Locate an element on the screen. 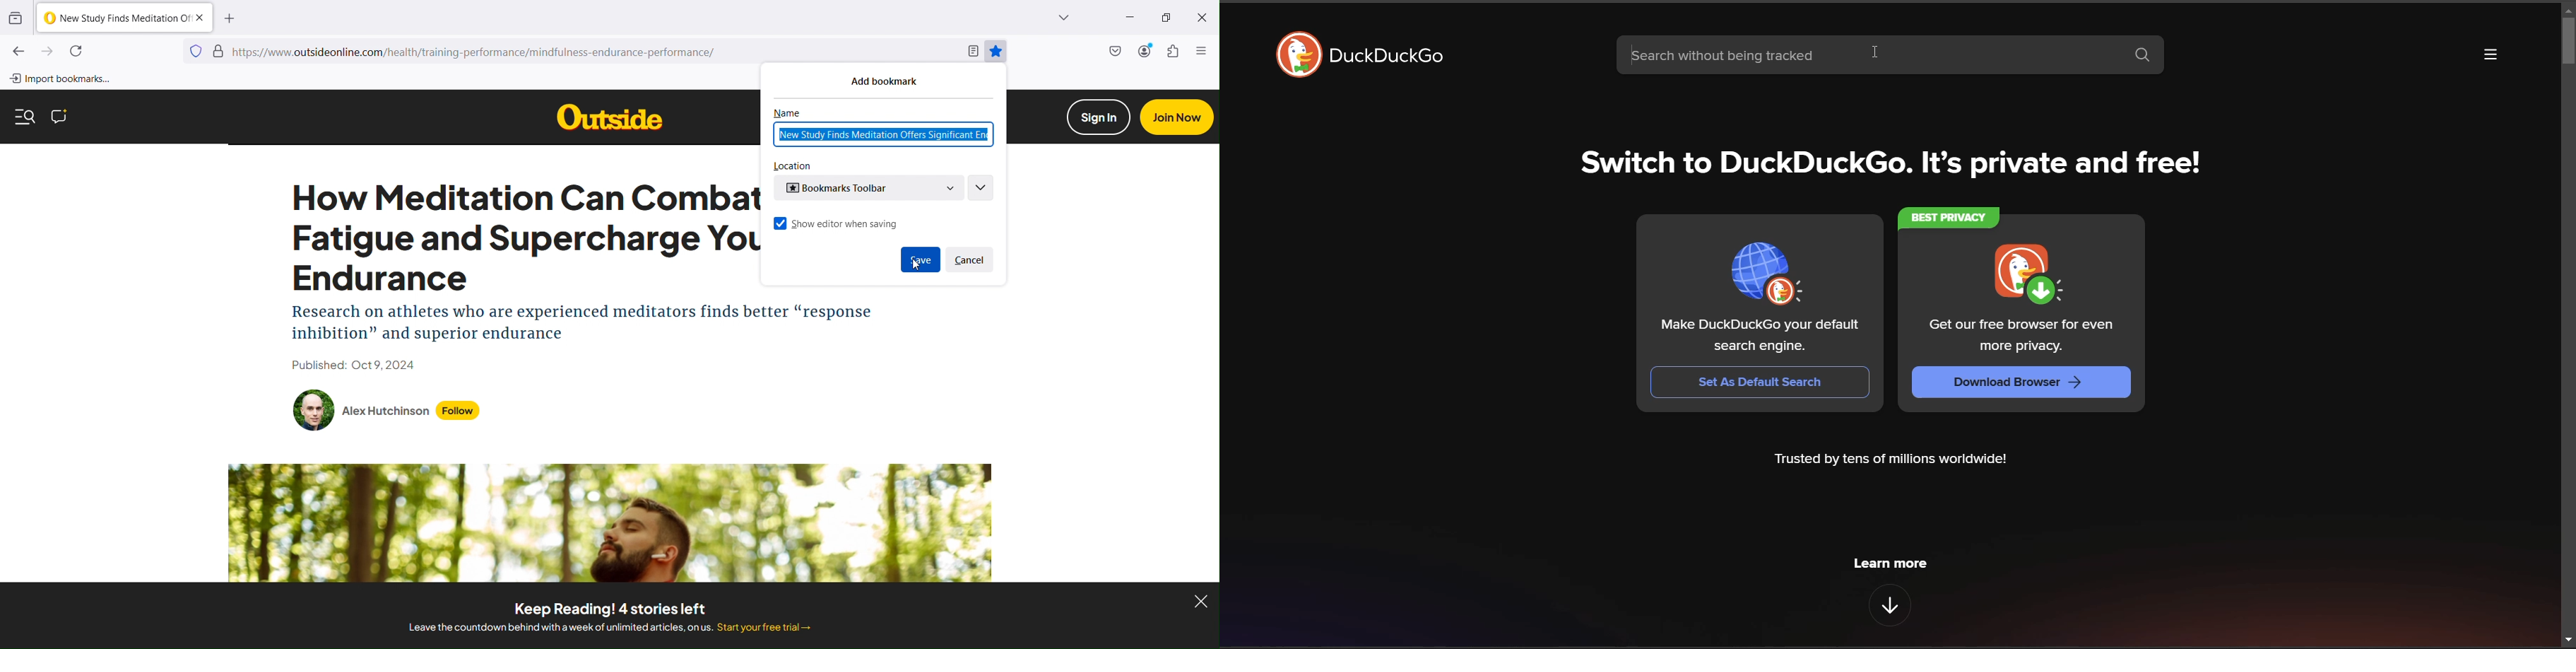 Image resolution: width=2576 pixels, height=672 pixels. List all tabs  is located at coordinates (1047, 18).